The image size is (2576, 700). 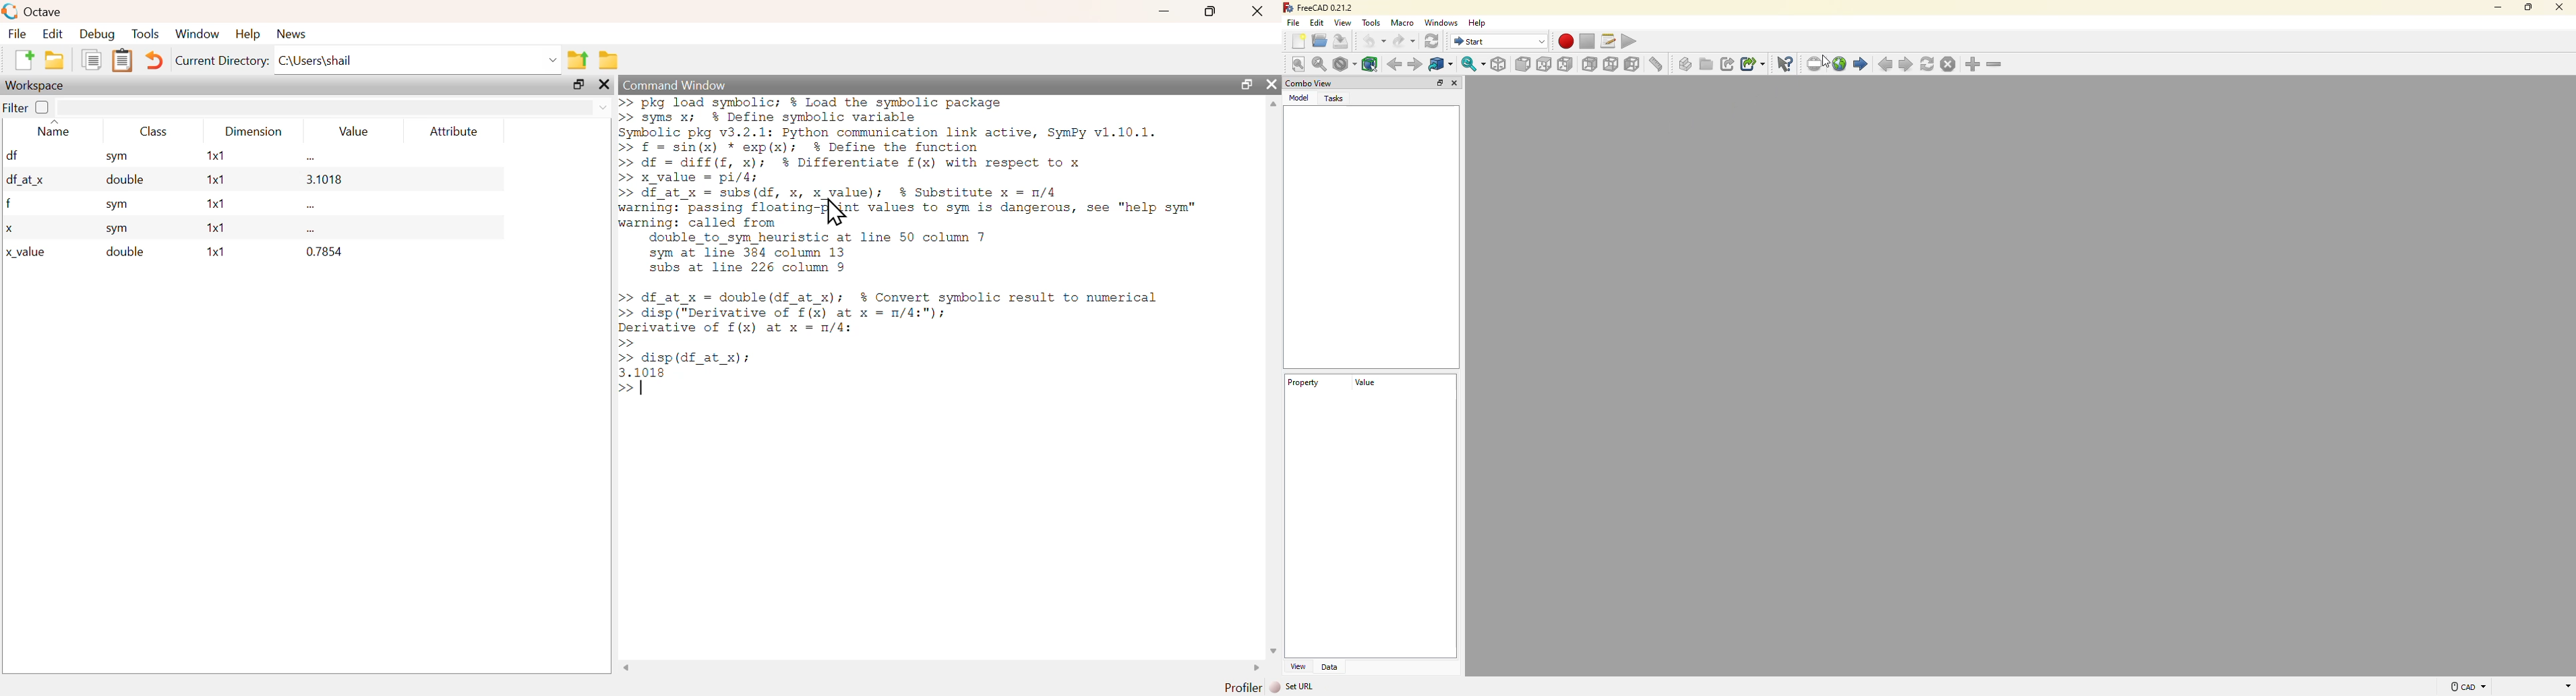 I want to click on 1x1, so click(x=216, y=180).